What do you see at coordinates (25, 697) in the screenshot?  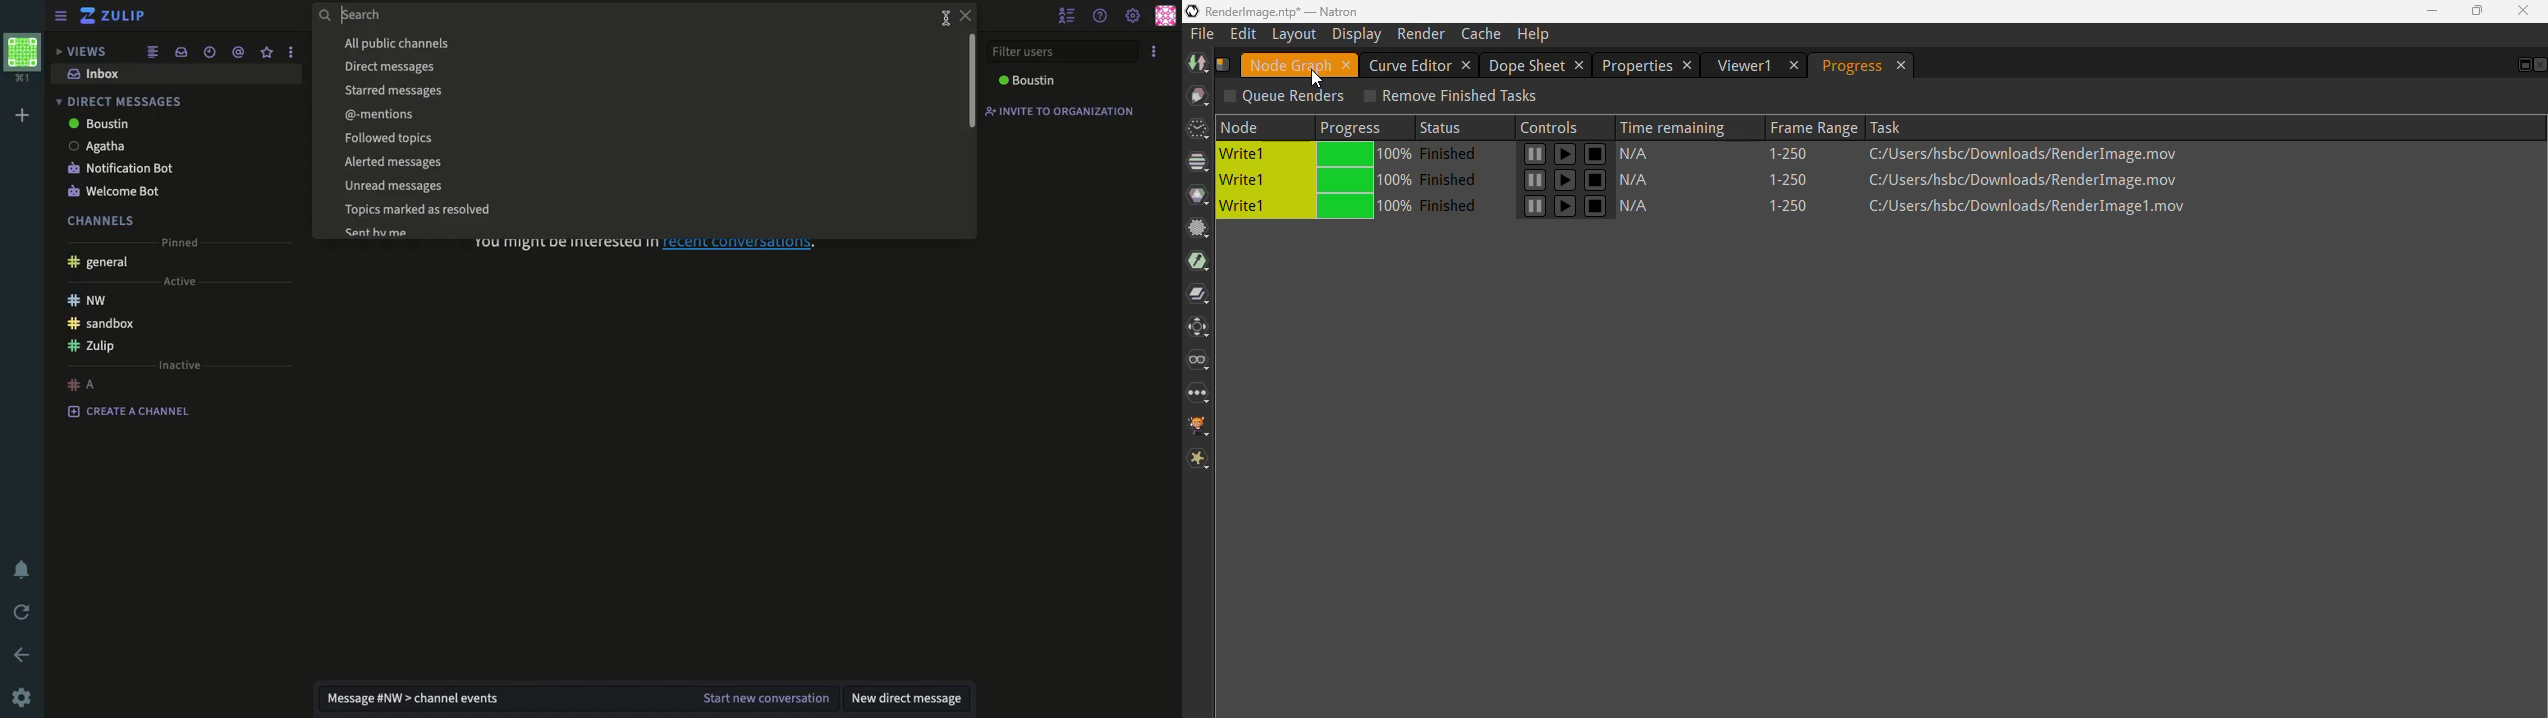 I see `settings` at bounding box center [25, 697].